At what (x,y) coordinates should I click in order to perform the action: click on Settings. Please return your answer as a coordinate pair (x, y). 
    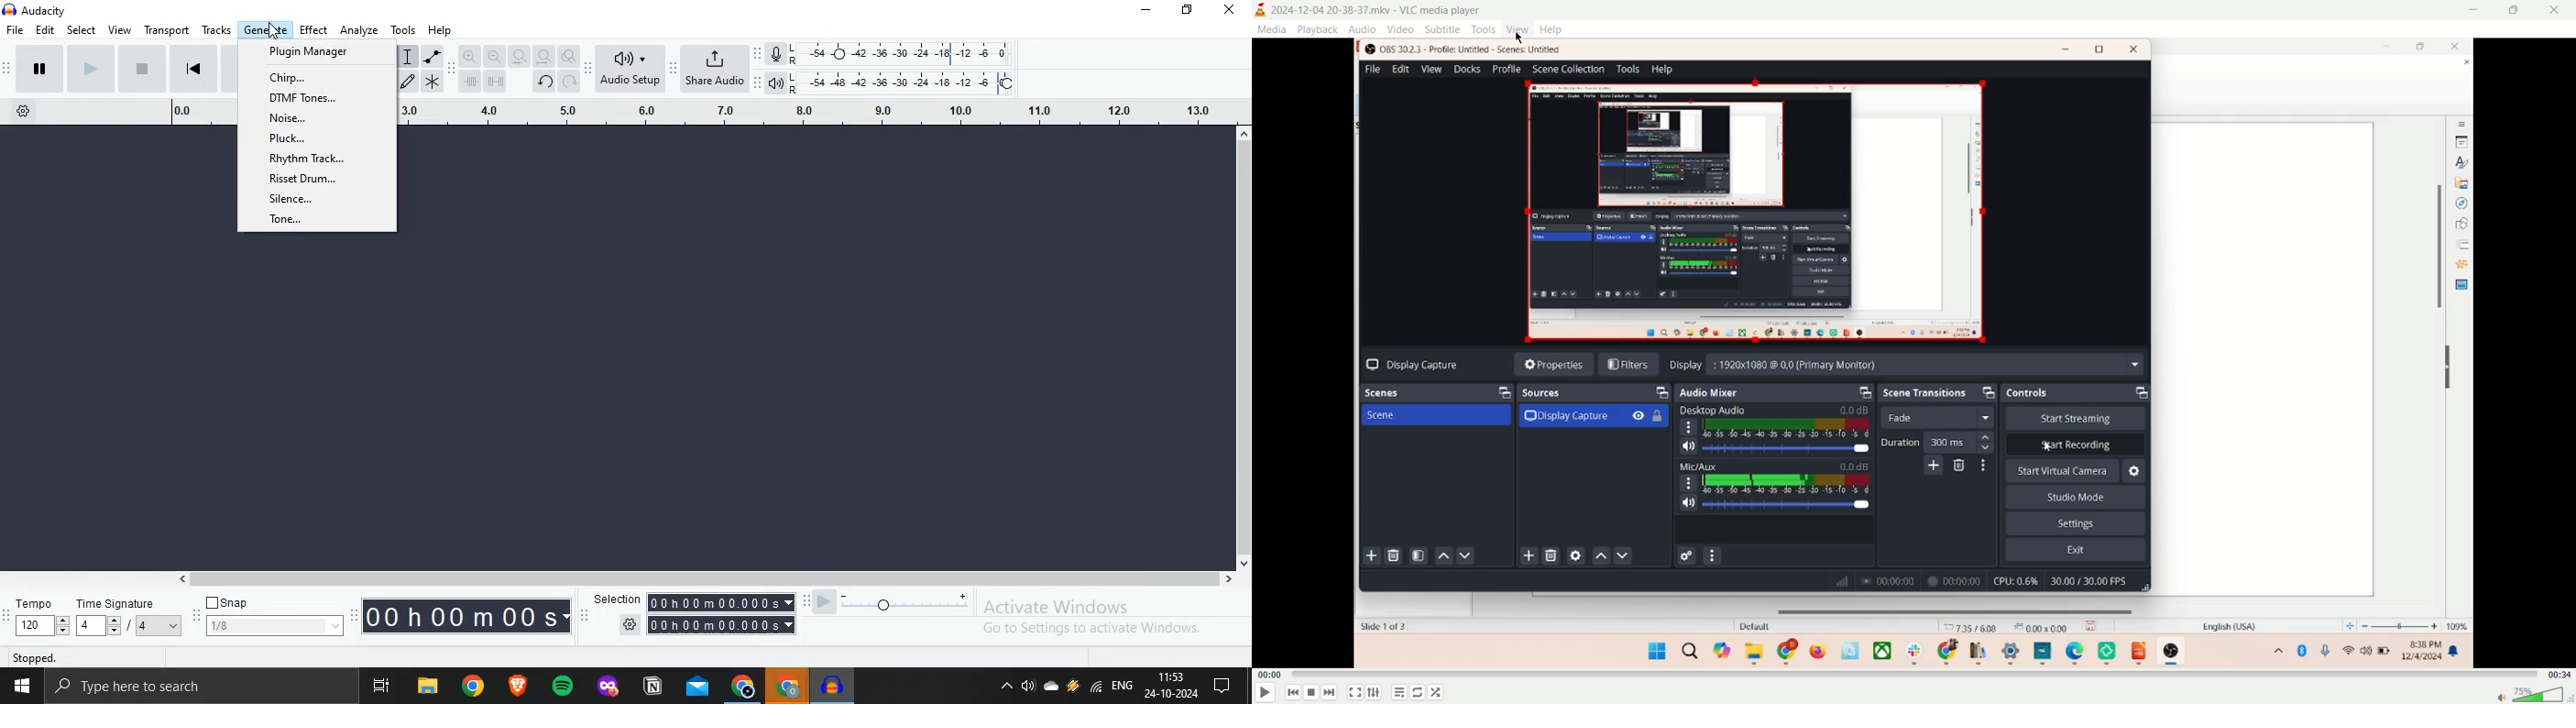
    Looking at the image, I should click on (703, 625).